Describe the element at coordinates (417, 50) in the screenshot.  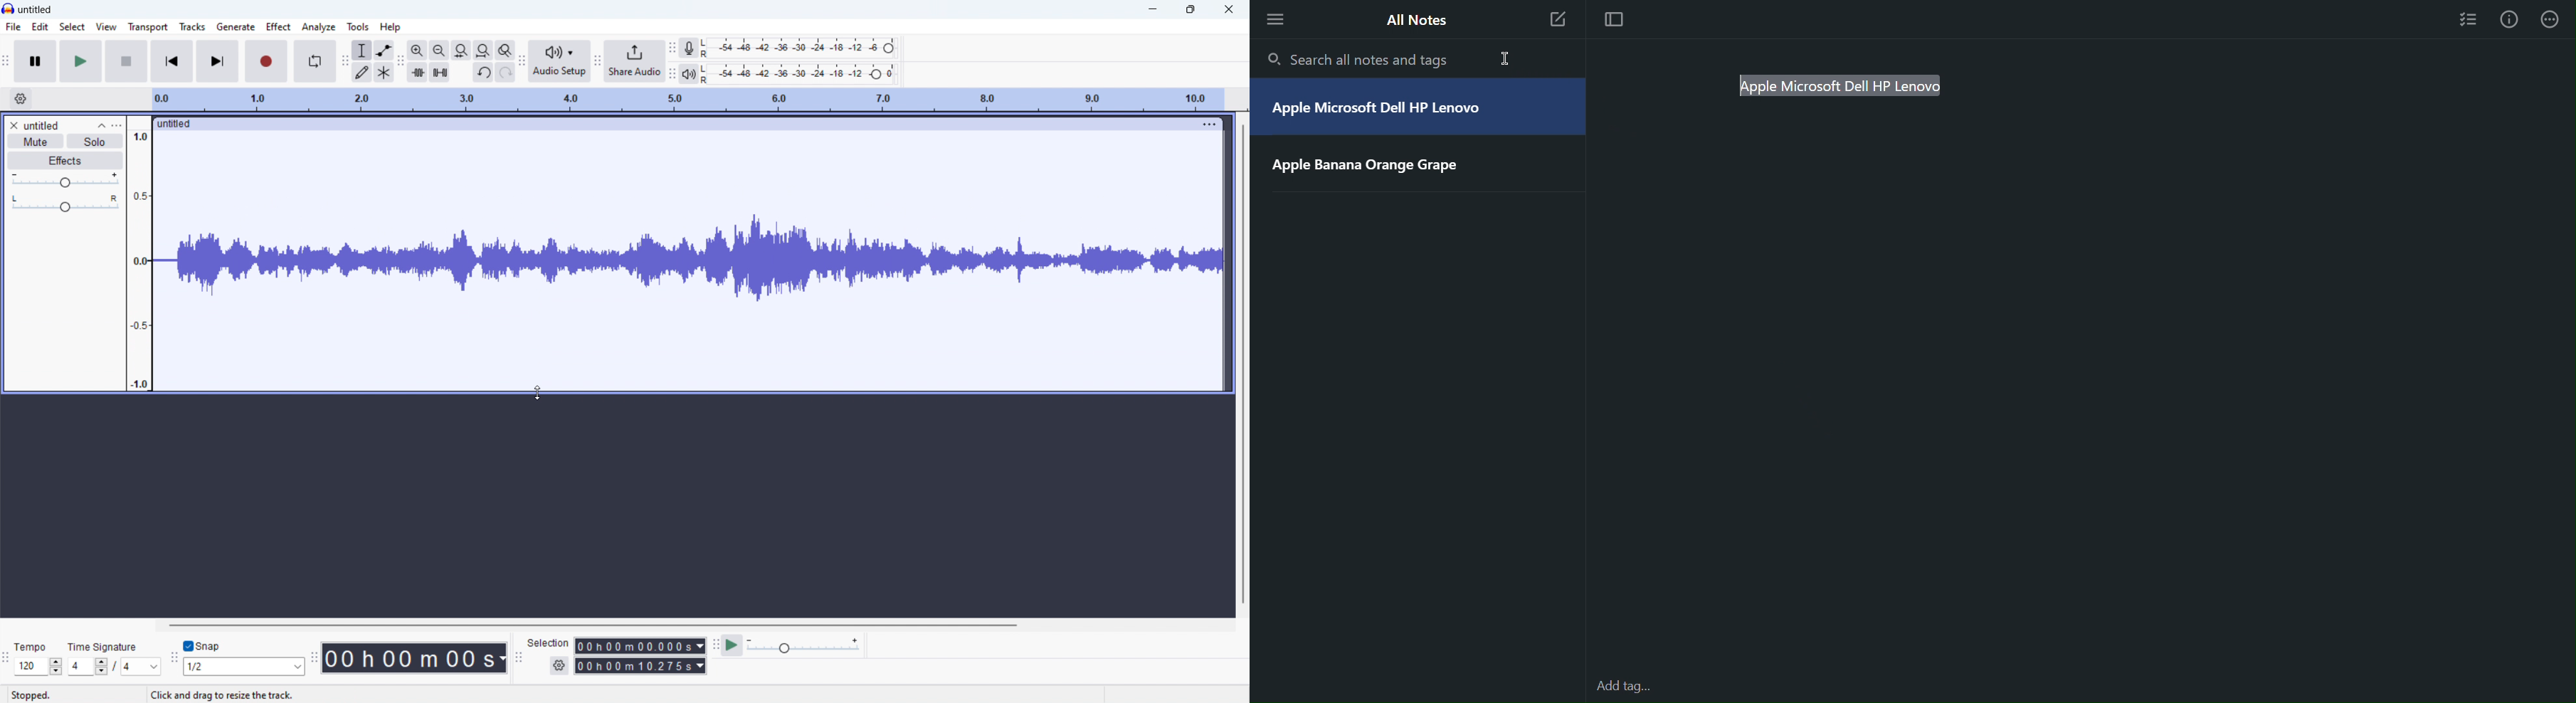
I see `zoom in` at that location.